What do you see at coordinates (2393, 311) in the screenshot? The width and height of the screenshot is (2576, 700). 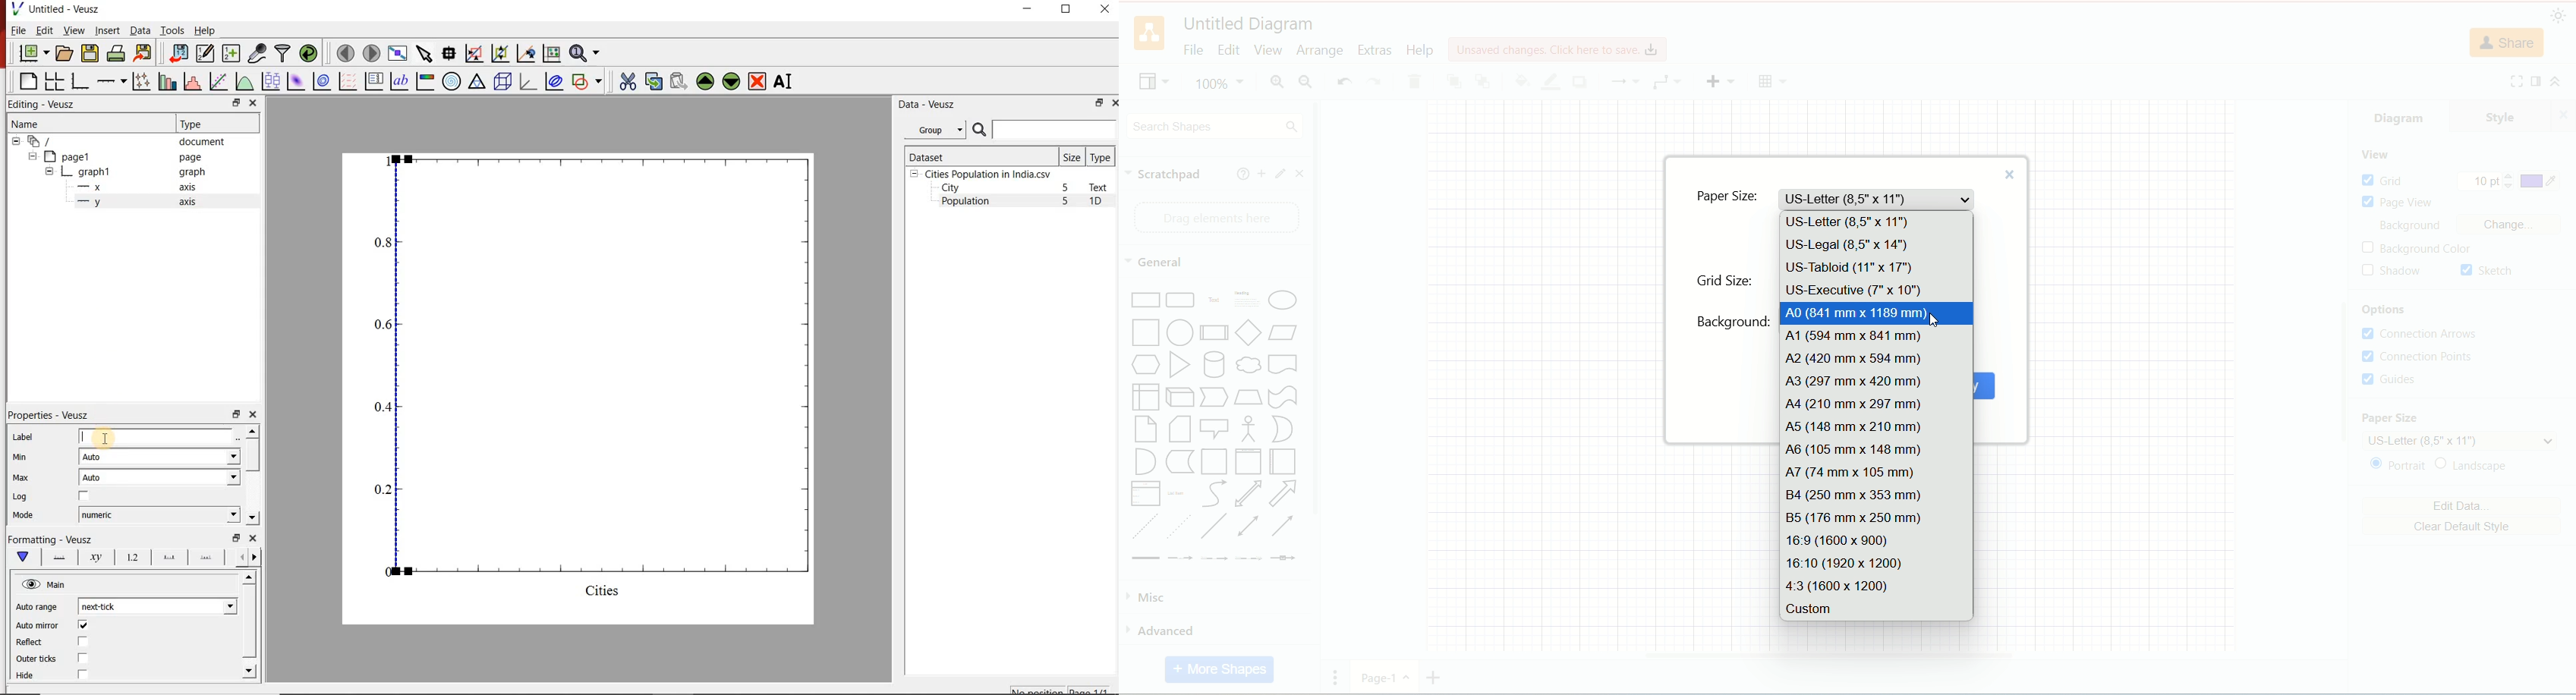 I see `options` at bounding box center [2393, 311].